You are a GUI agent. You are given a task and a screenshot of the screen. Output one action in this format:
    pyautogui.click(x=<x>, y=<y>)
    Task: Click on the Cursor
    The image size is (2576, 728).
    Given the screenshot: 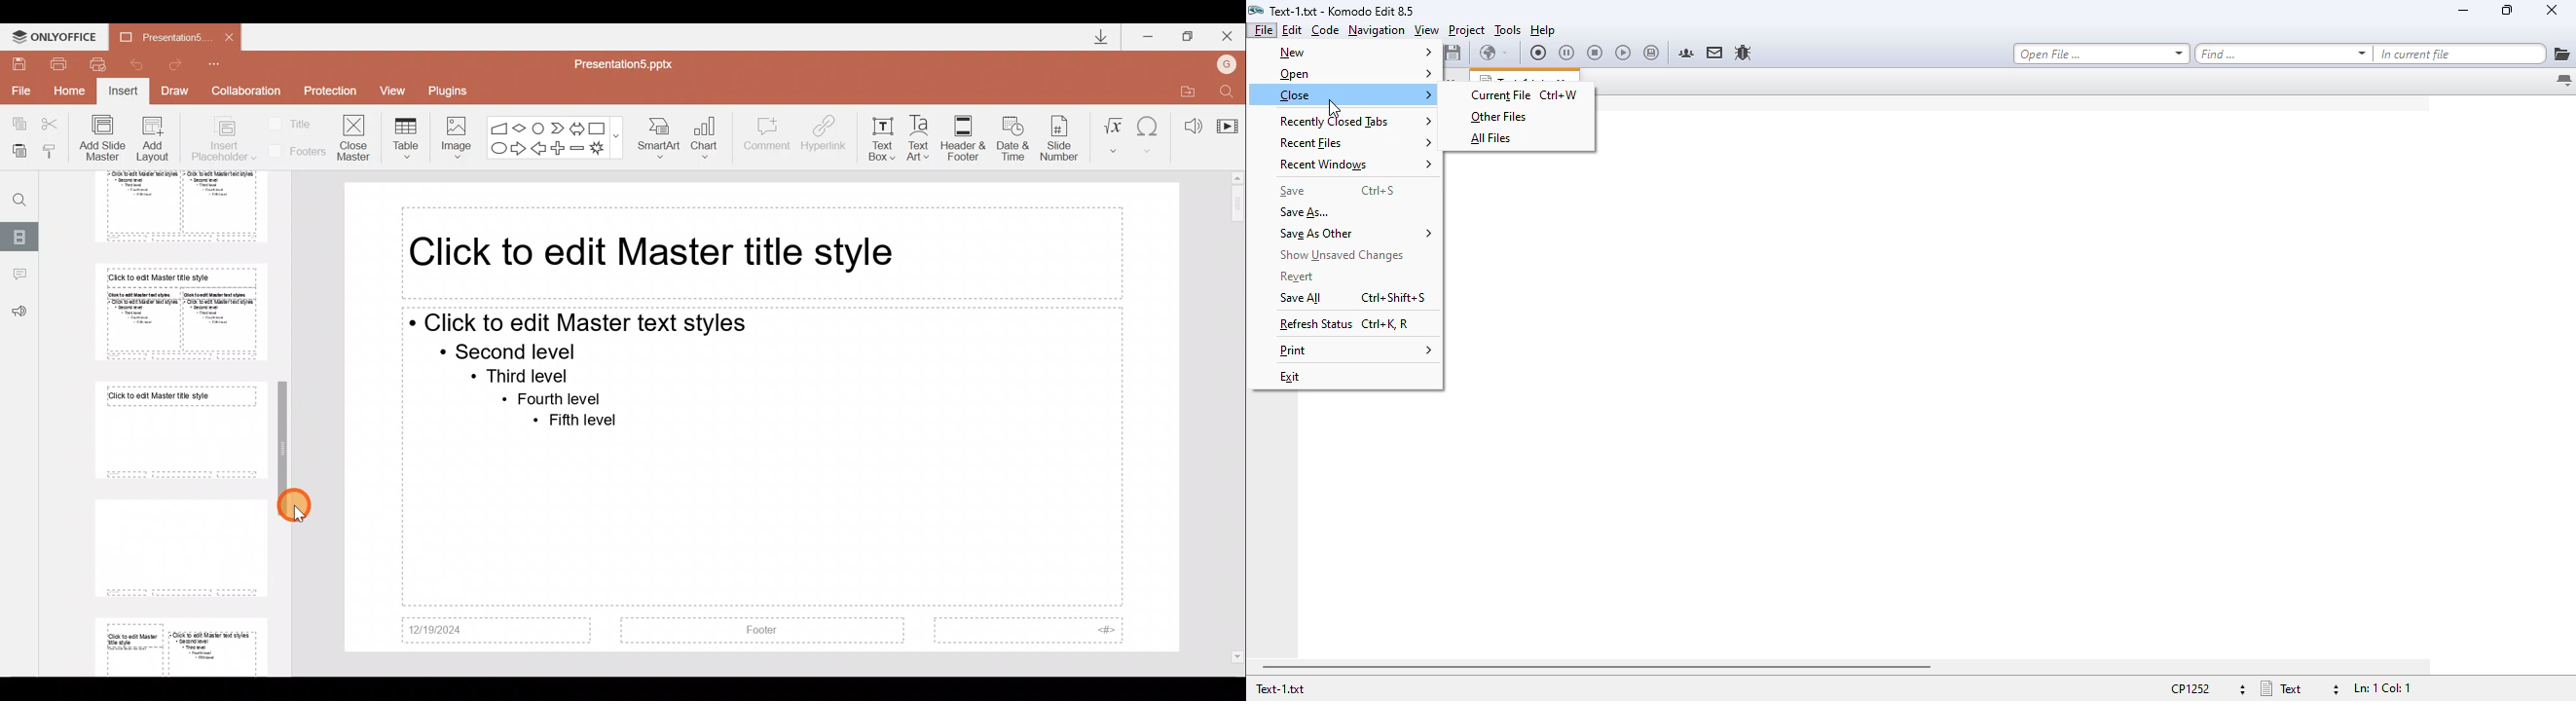 What is the action you would take?
    pyautogui.click(x=292, y=507)
    